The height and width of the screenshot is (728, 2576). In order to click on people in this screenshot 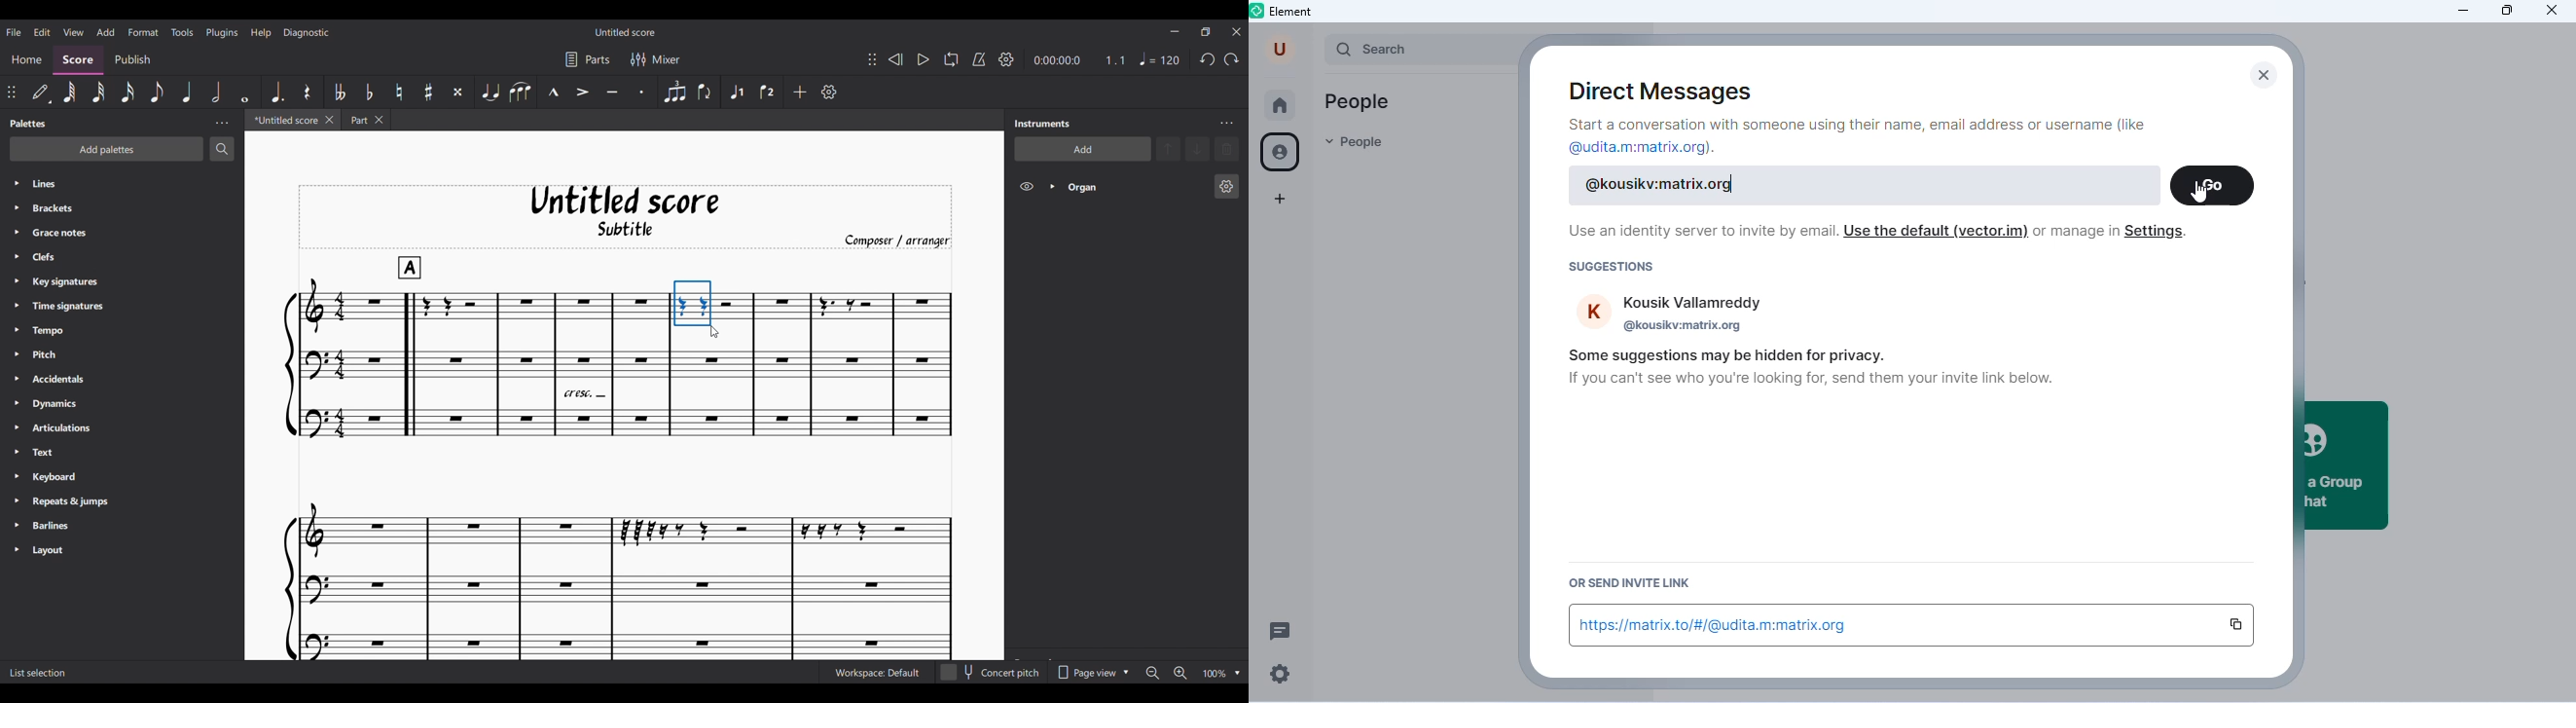, I will do `click(1283, 153)`.